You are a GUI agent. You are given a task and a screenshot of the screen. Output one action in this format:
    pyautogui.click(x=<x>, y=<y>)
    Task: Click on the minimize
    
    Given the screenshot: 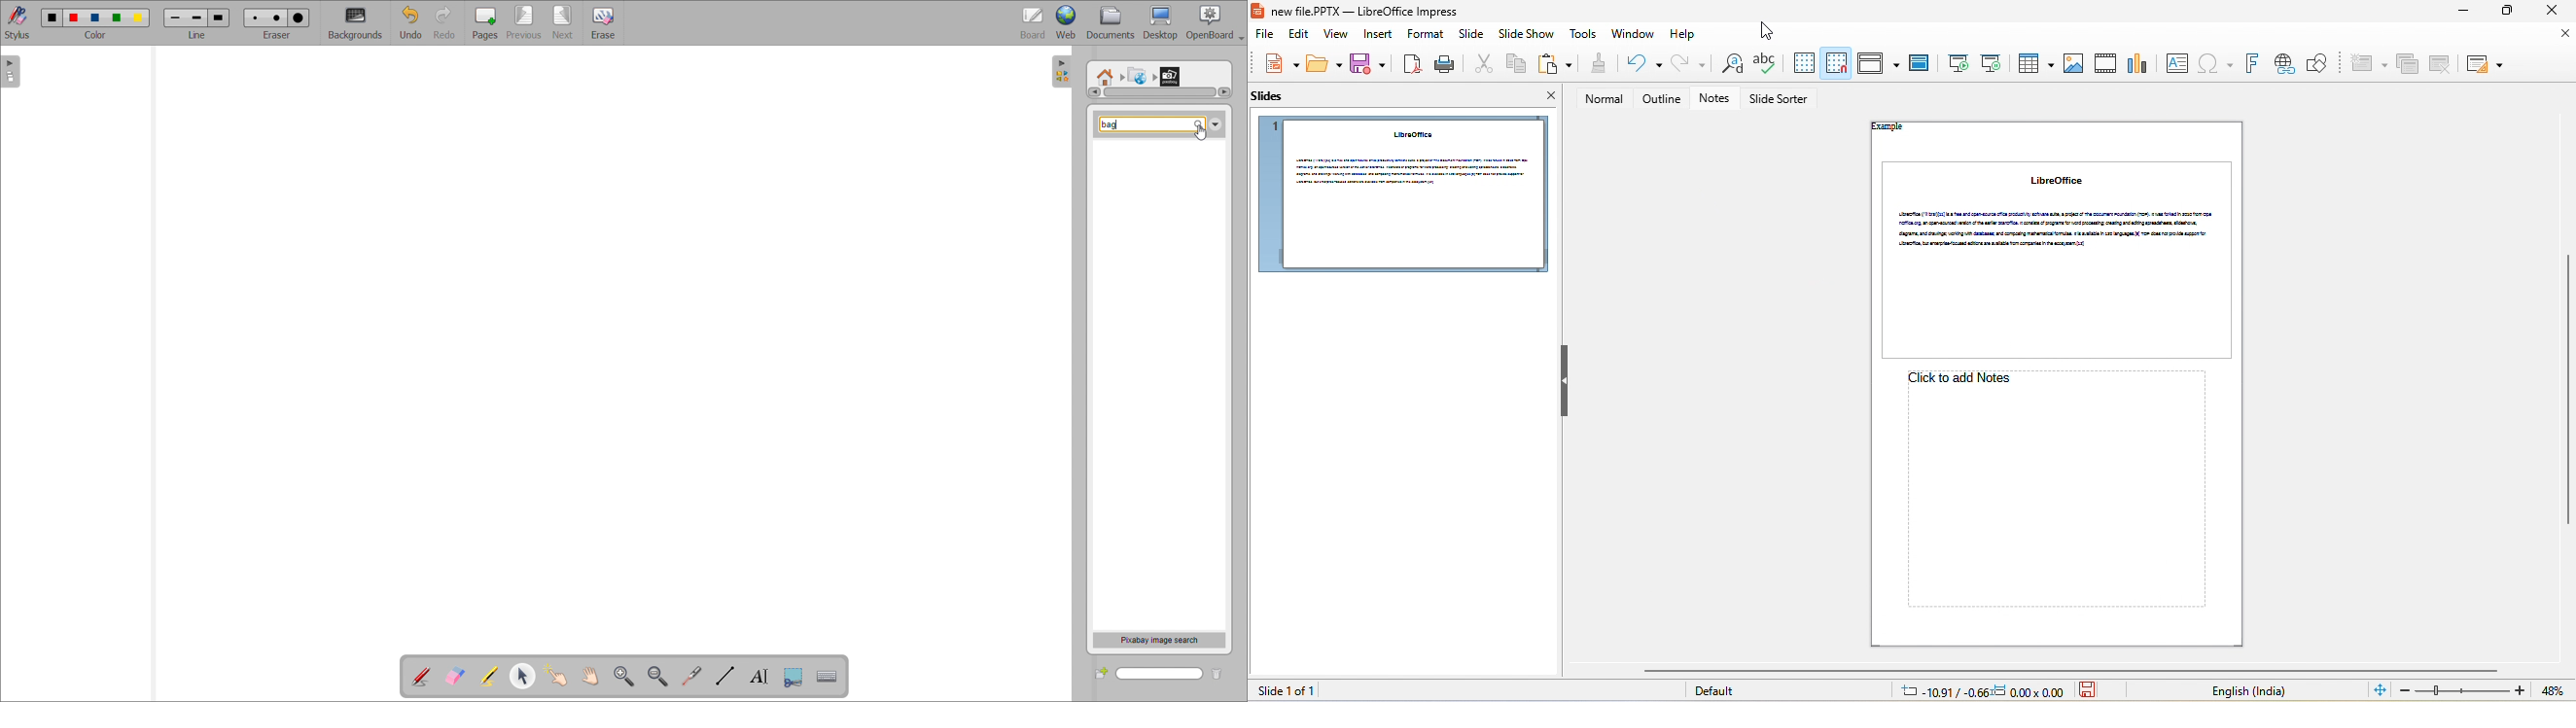 What is the action you would take?
    pyautogui.click(x=2459, y=13)
    